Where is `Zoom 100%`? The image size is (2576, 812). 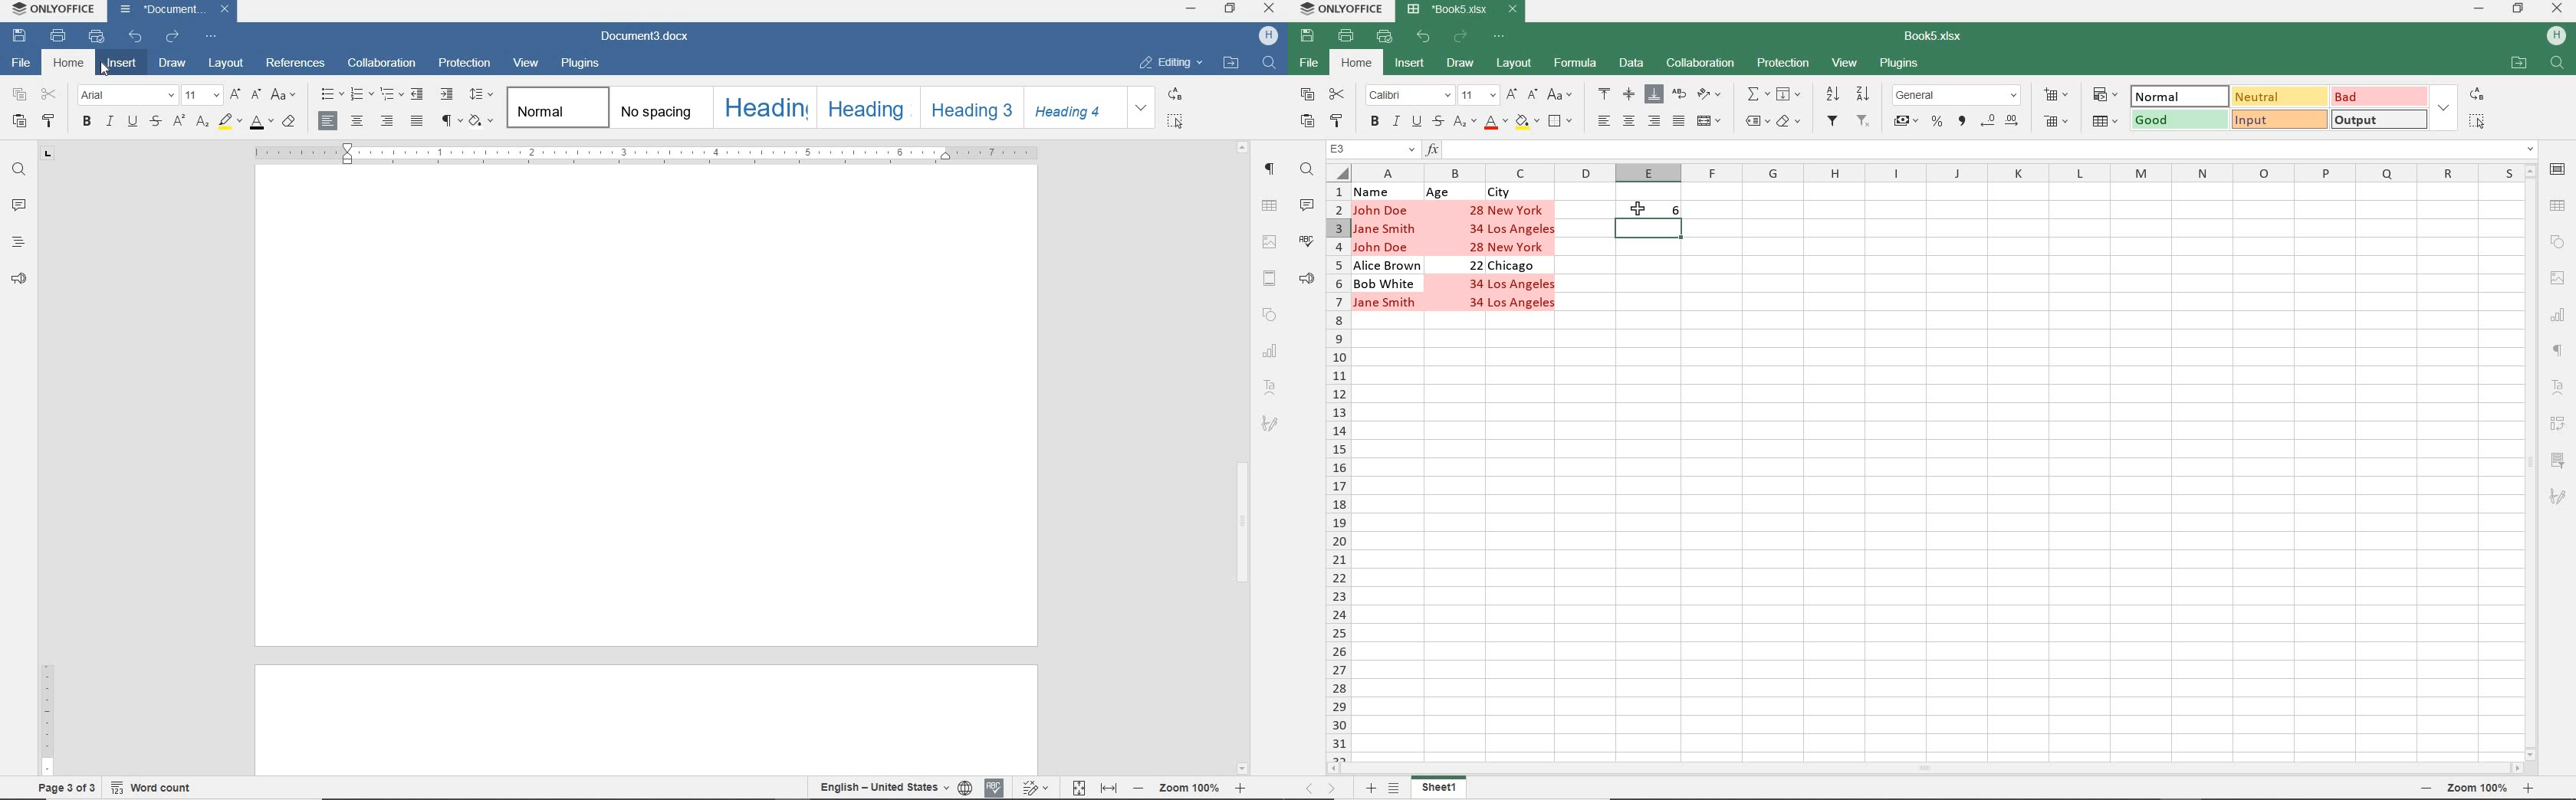
Zoom 100% is located at coordinates (1188, 788).